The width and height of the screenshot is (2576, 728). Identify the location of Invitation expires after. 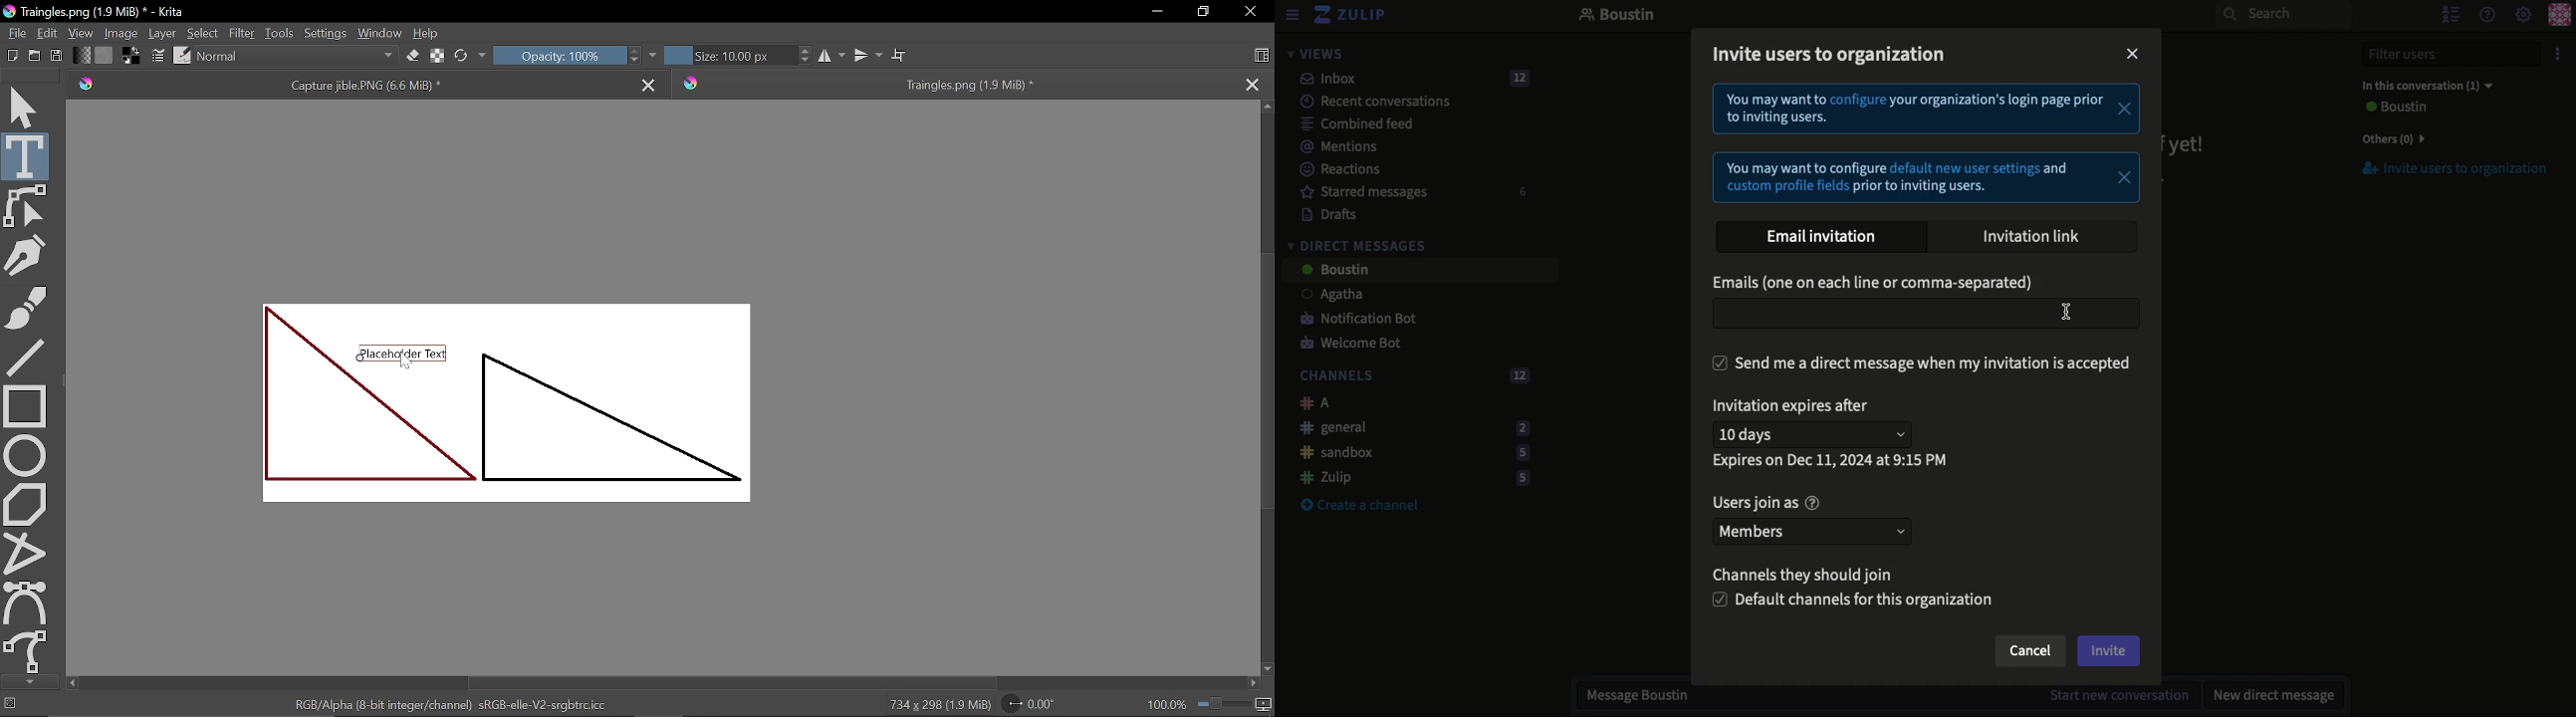
(1795, 408).